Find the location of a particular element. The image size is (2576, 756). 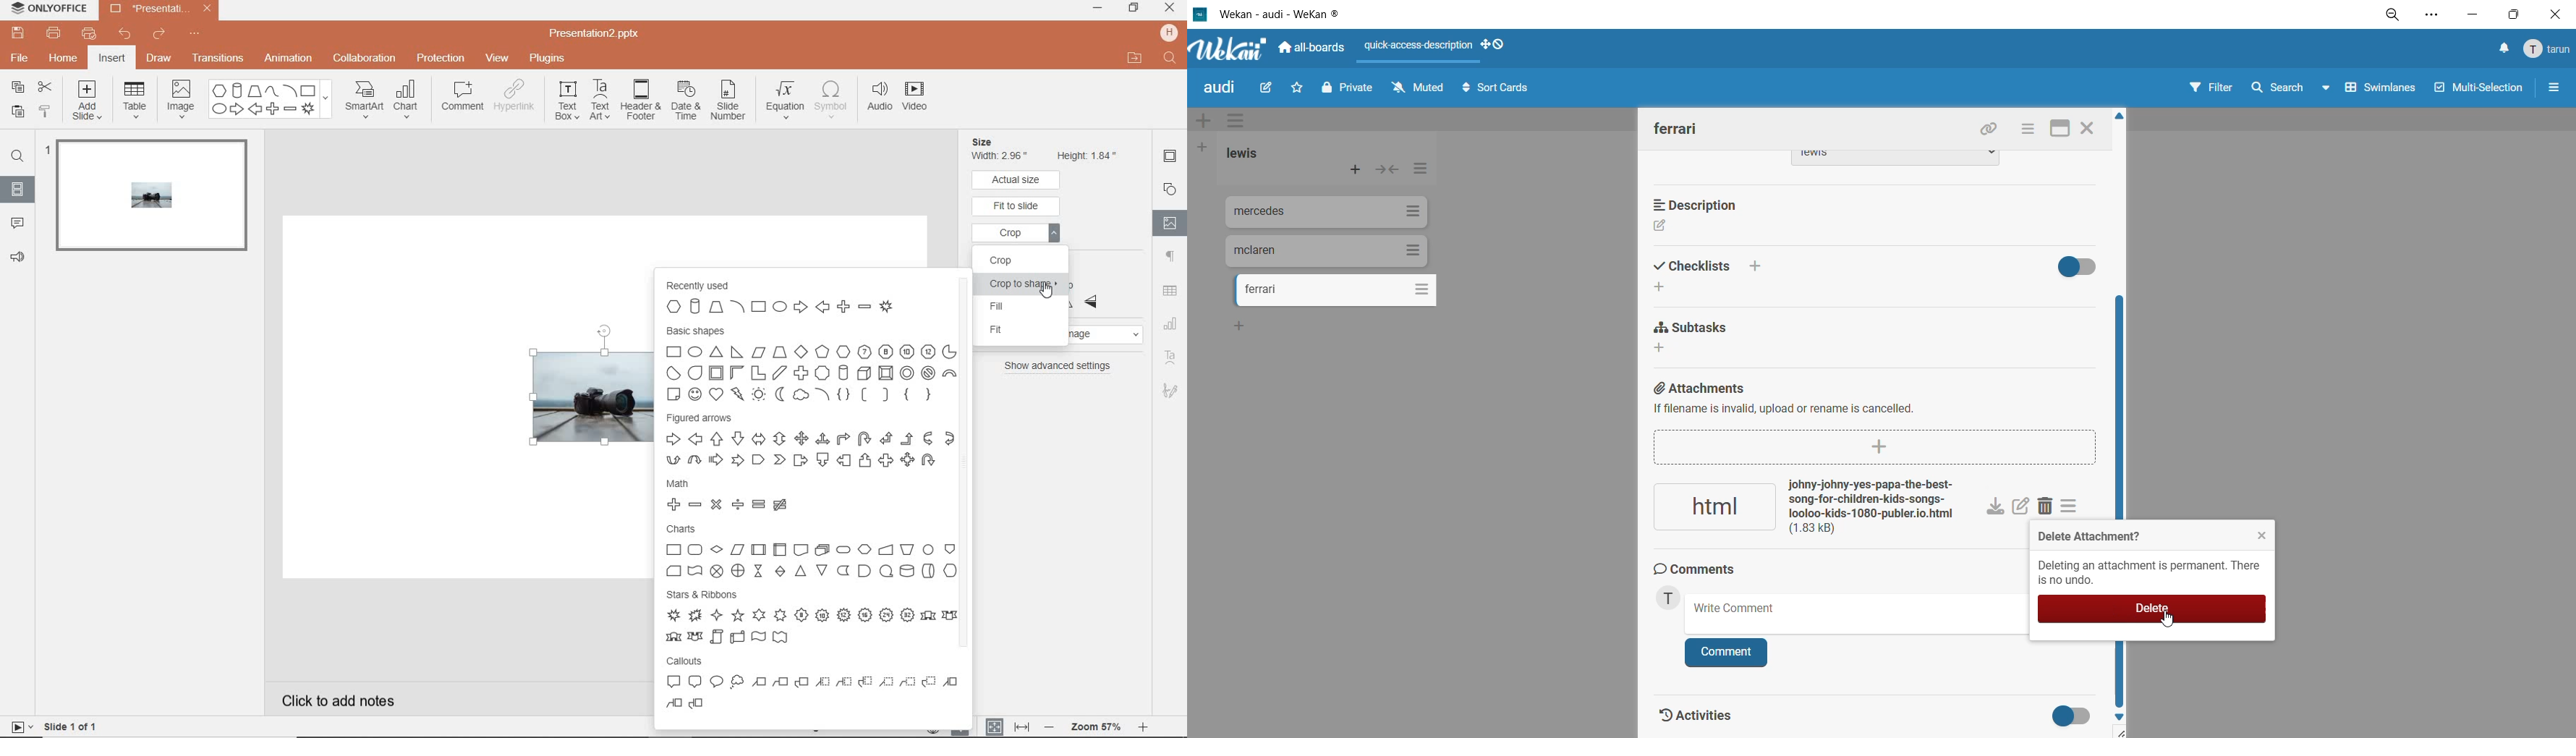

slide is located at coordinates (149, 201).